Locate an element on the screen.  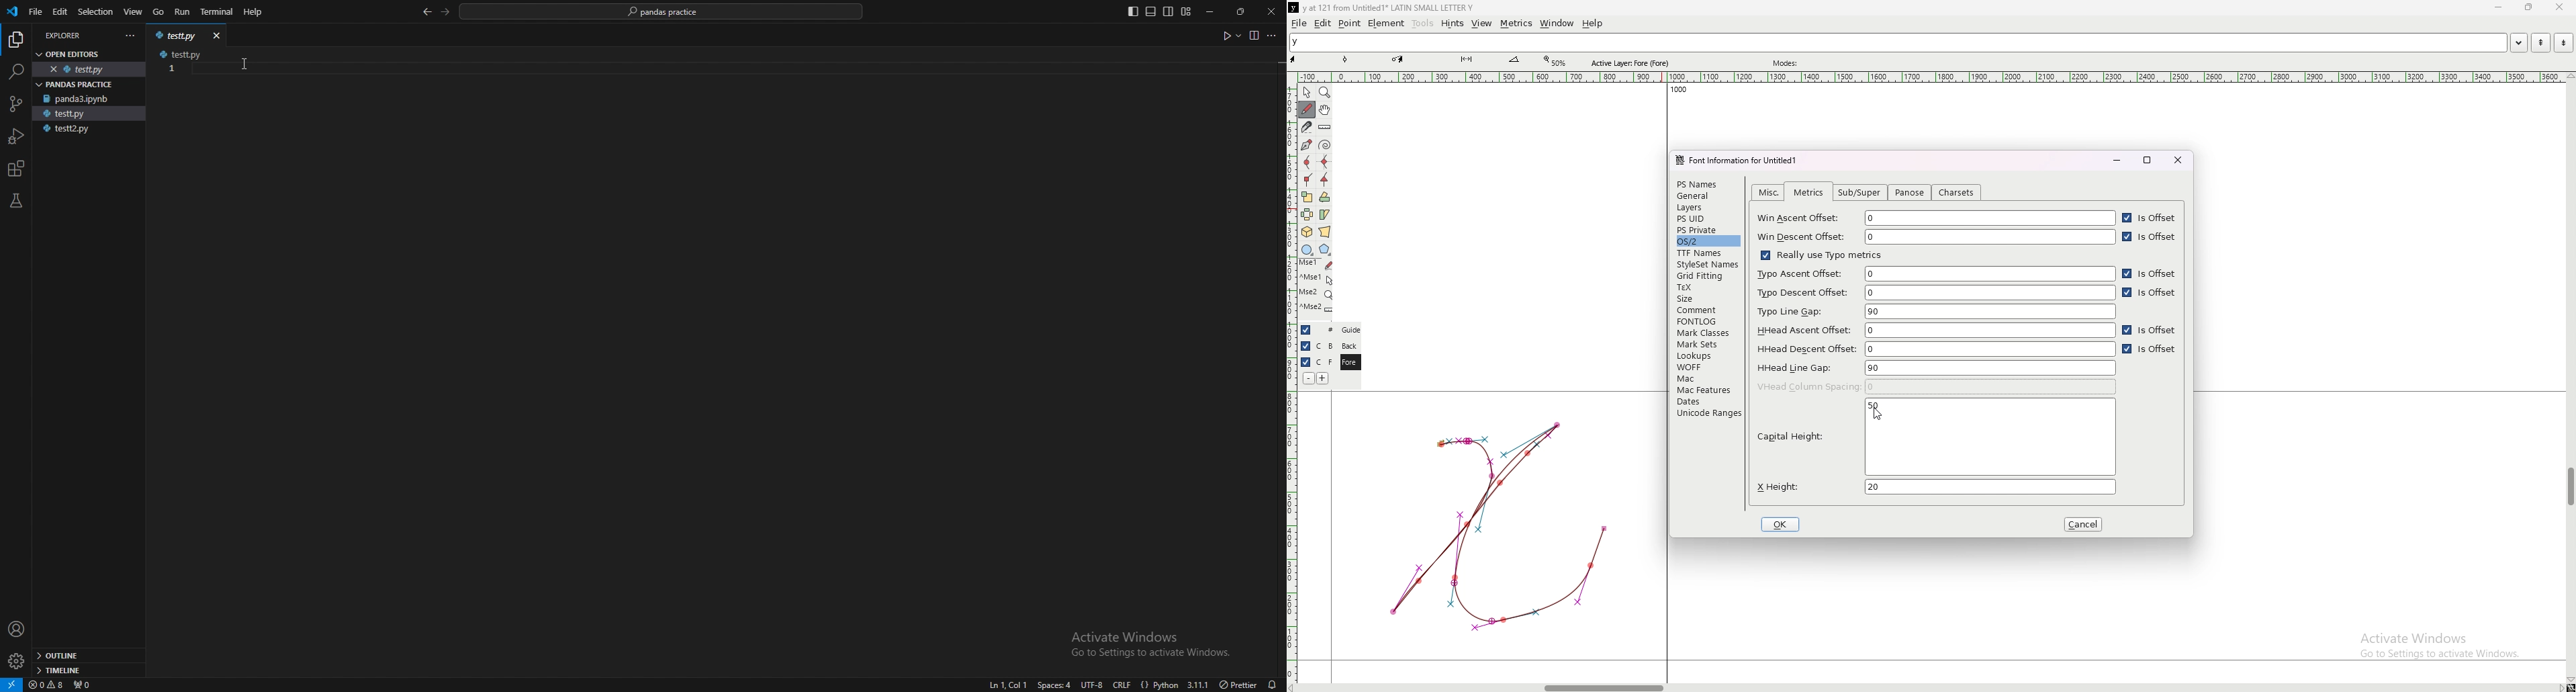
ports forwarded is located at coordinates (81, 683).